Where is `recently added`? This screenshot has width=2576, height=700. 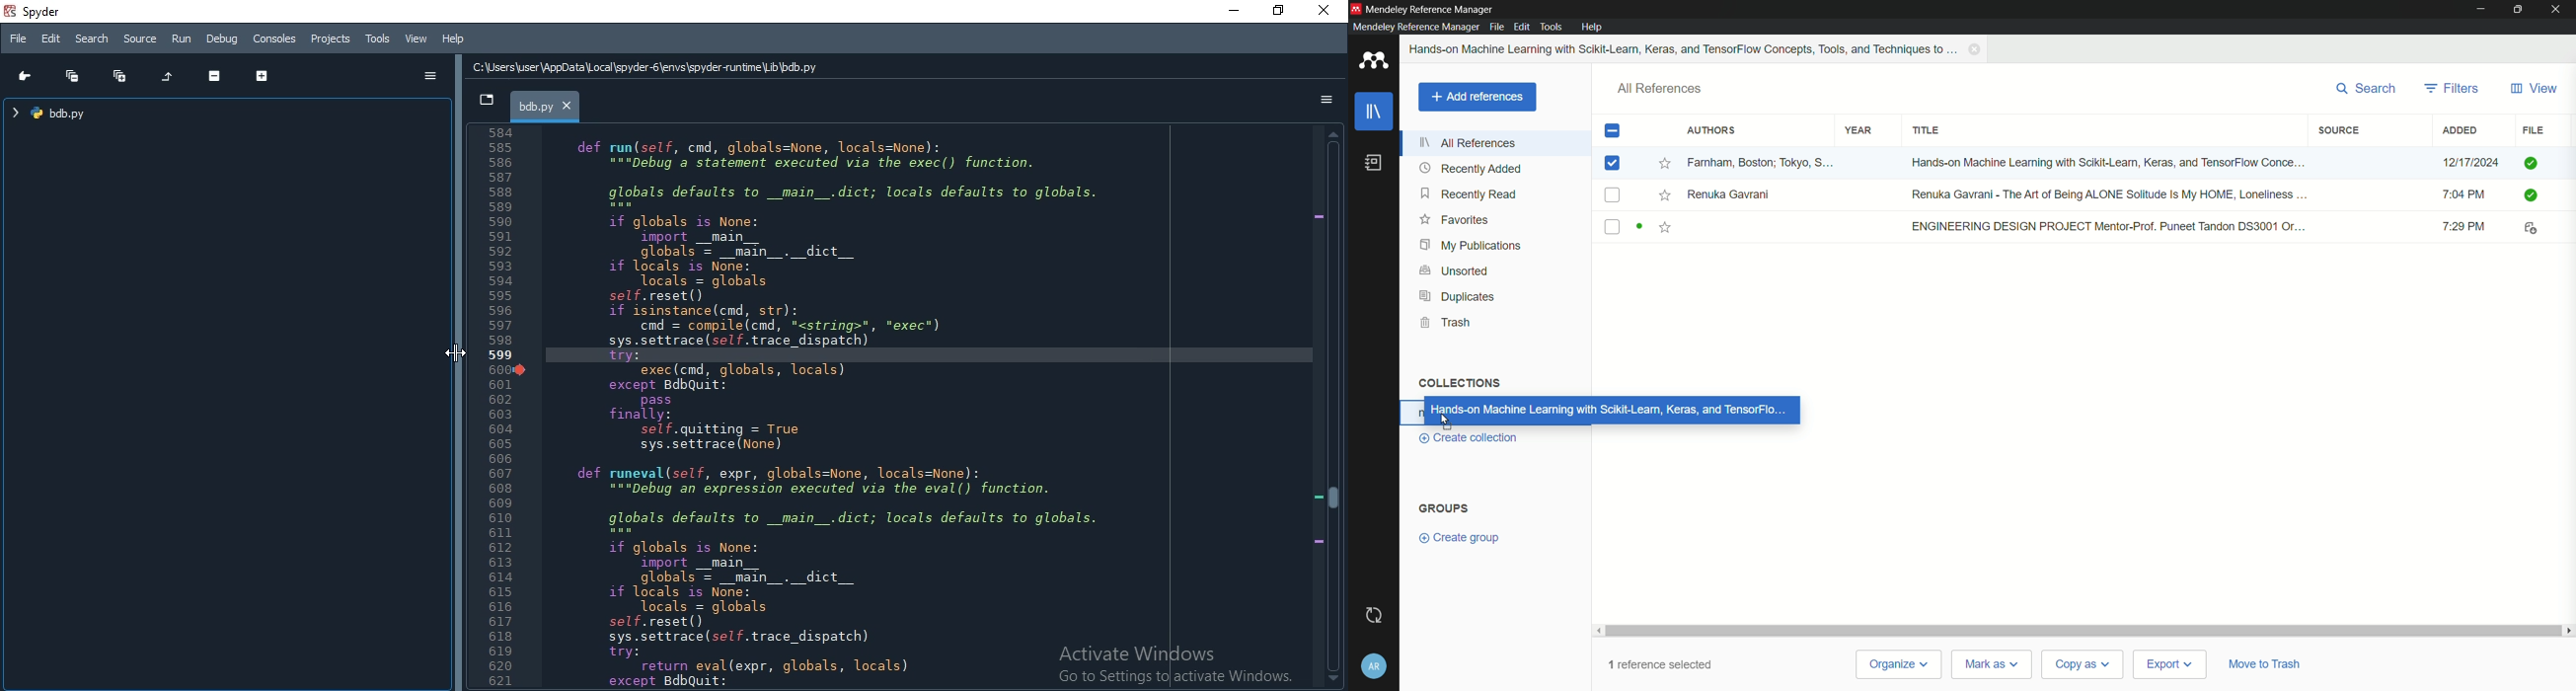 recently added is located at coordinates (1470, 168).